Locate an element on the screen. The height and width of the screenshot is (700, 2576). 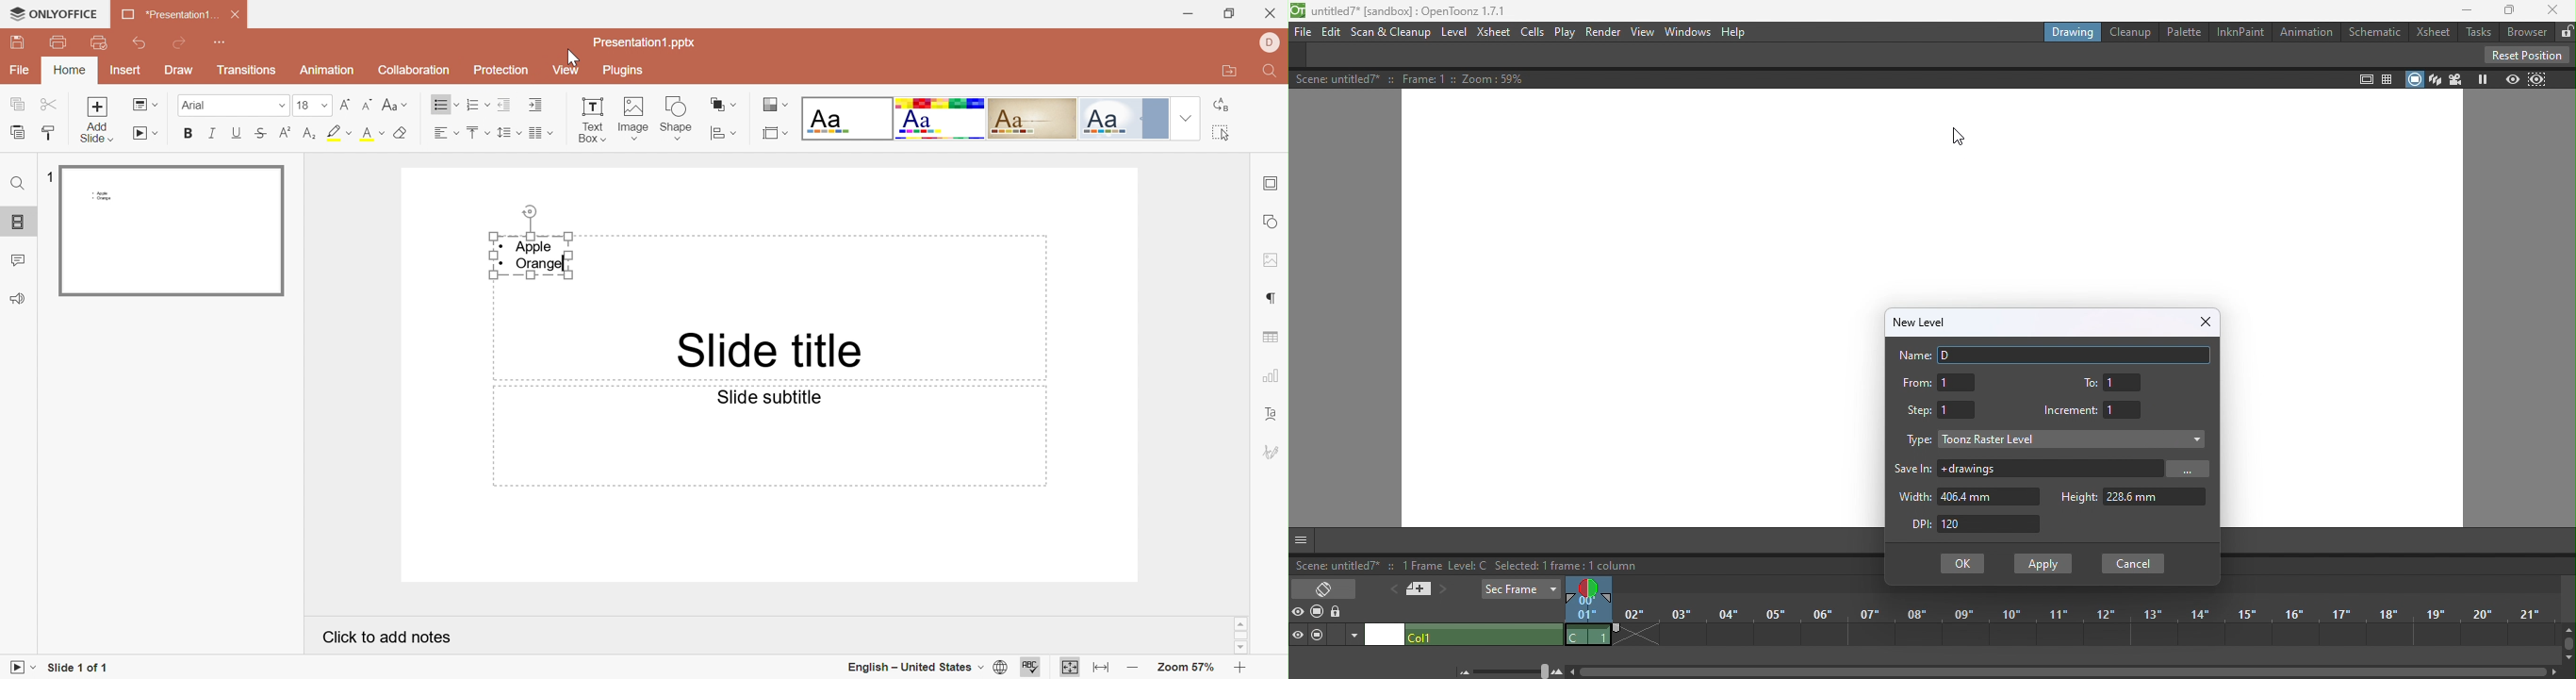
Find is located at coordinates (1270, 73).